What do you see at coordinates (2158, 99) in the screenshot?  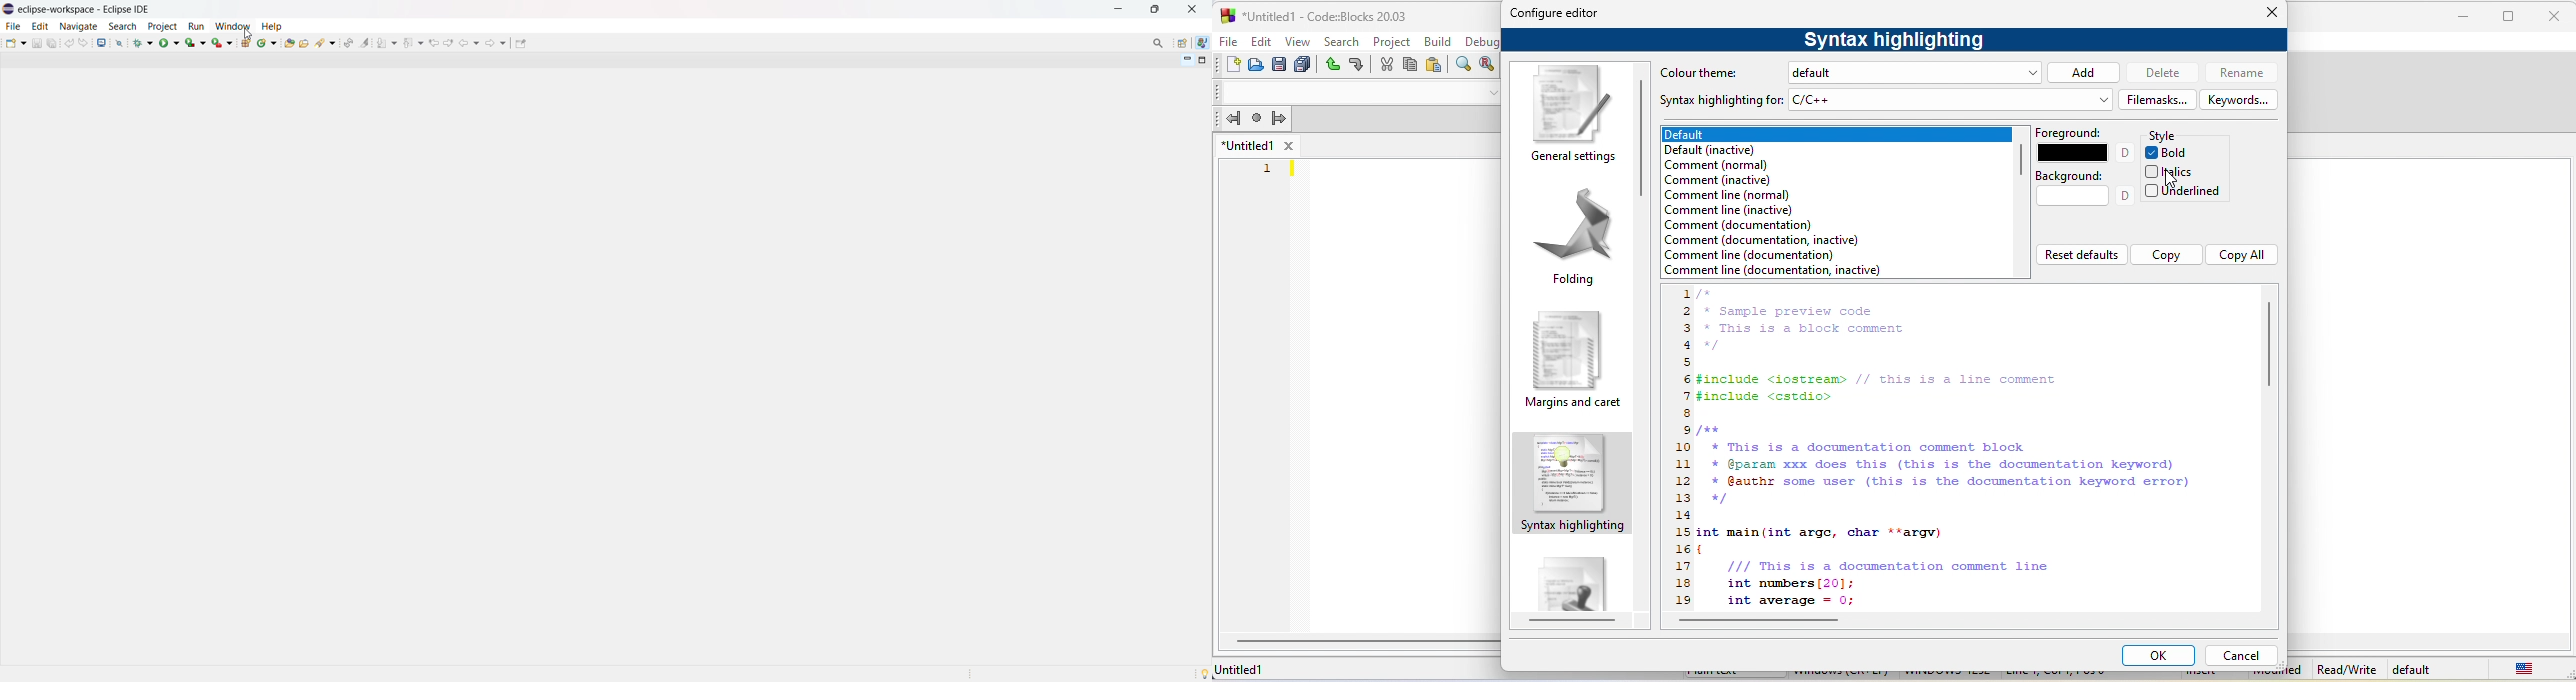 I see `file masks` at bounding box center [2158, 99].